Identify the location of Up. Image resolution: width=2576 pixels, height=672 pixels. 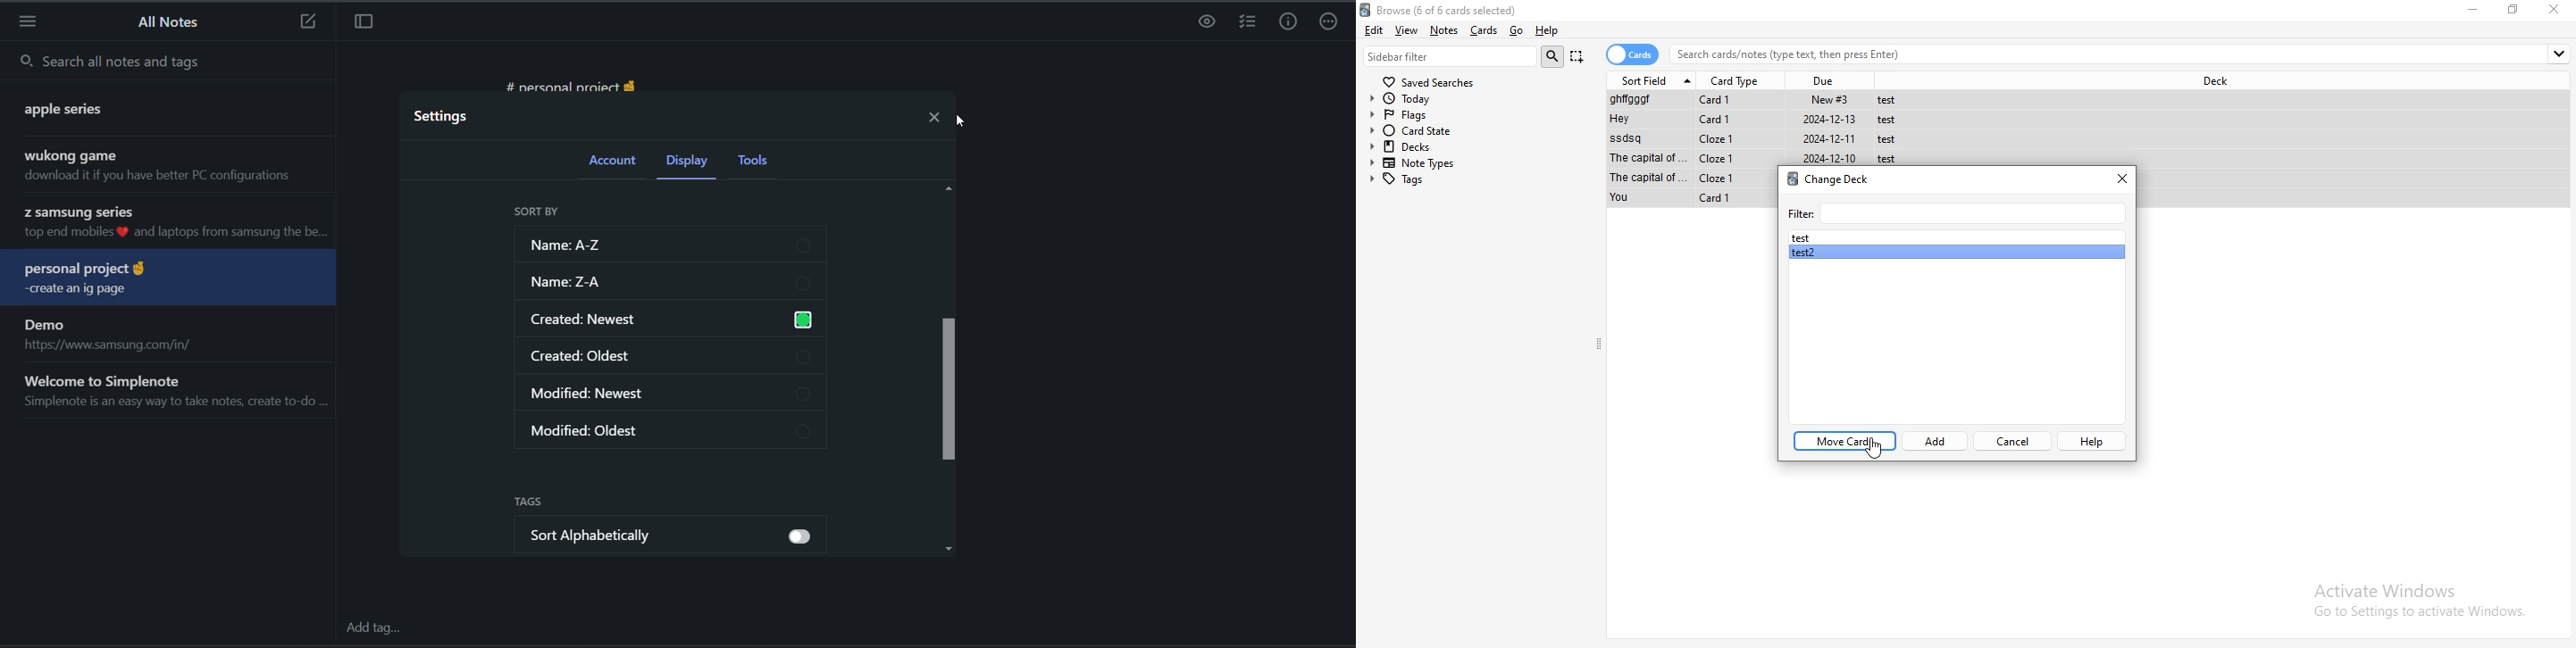
(953, 189).